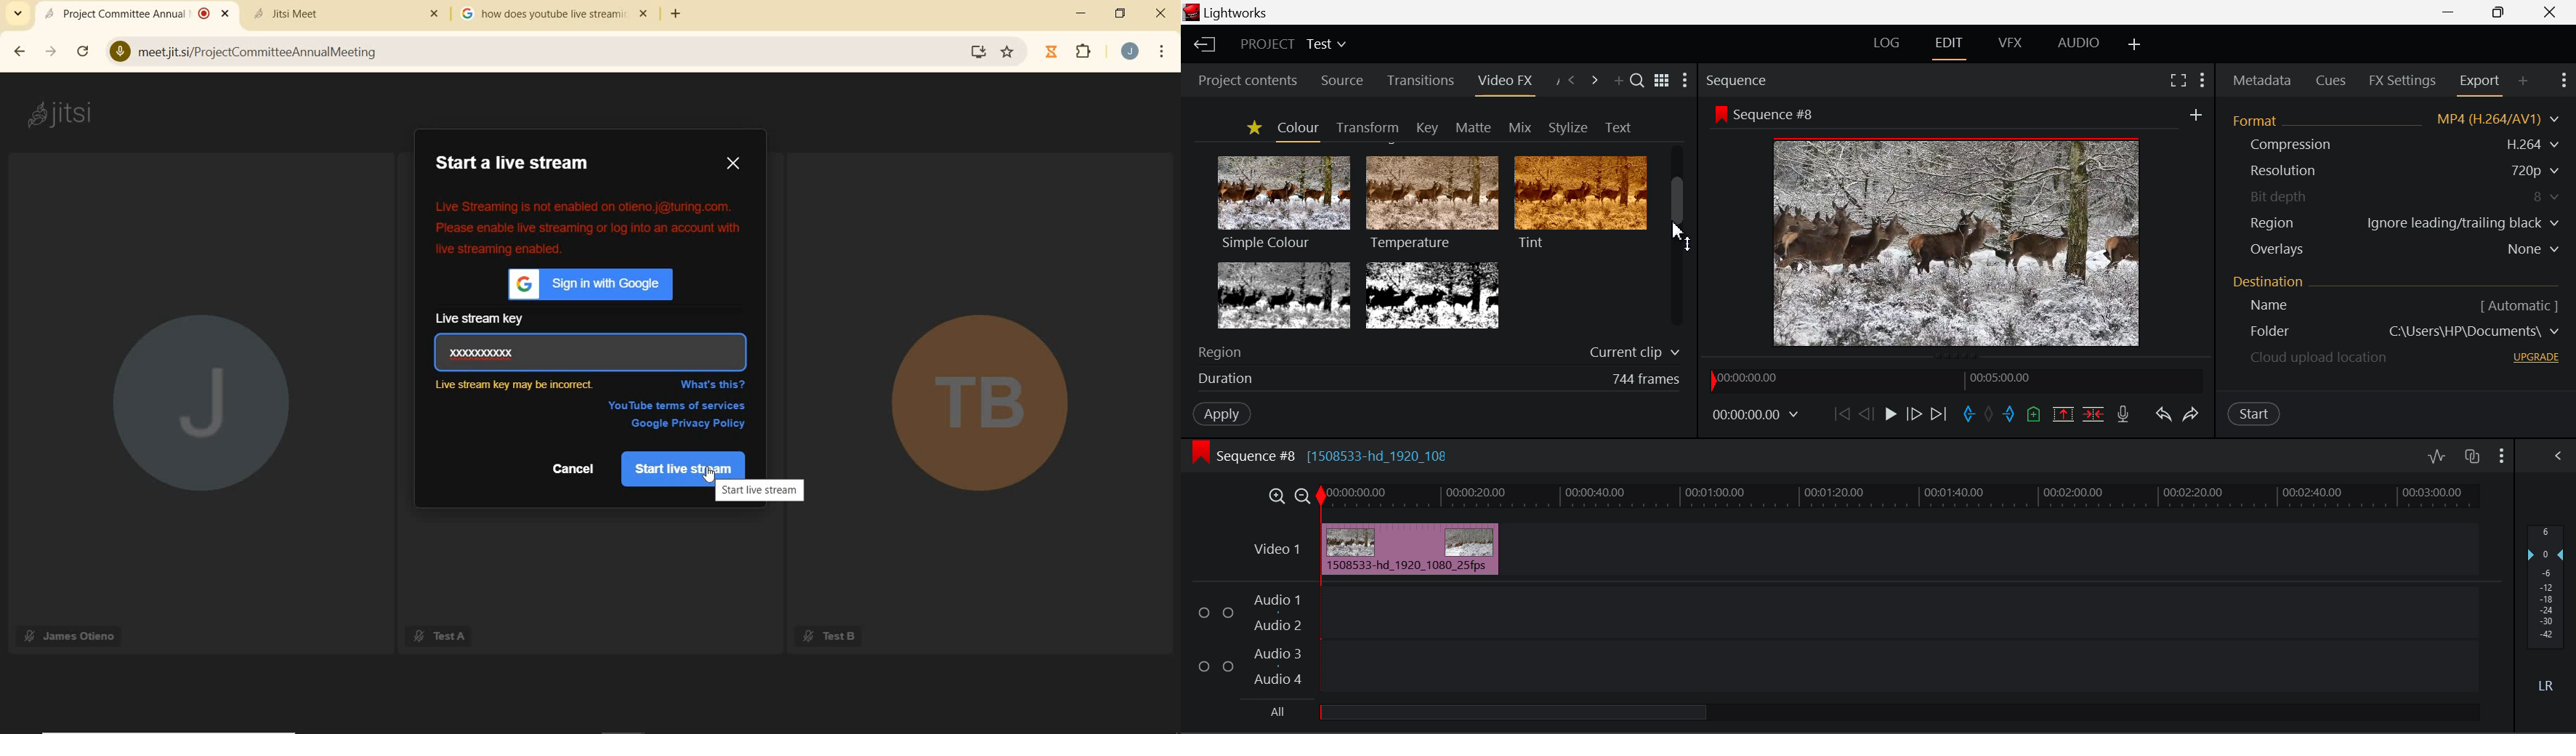 The width and height of the screenshot is (2576, 756). I want to click on Key, so click(1426, 127).